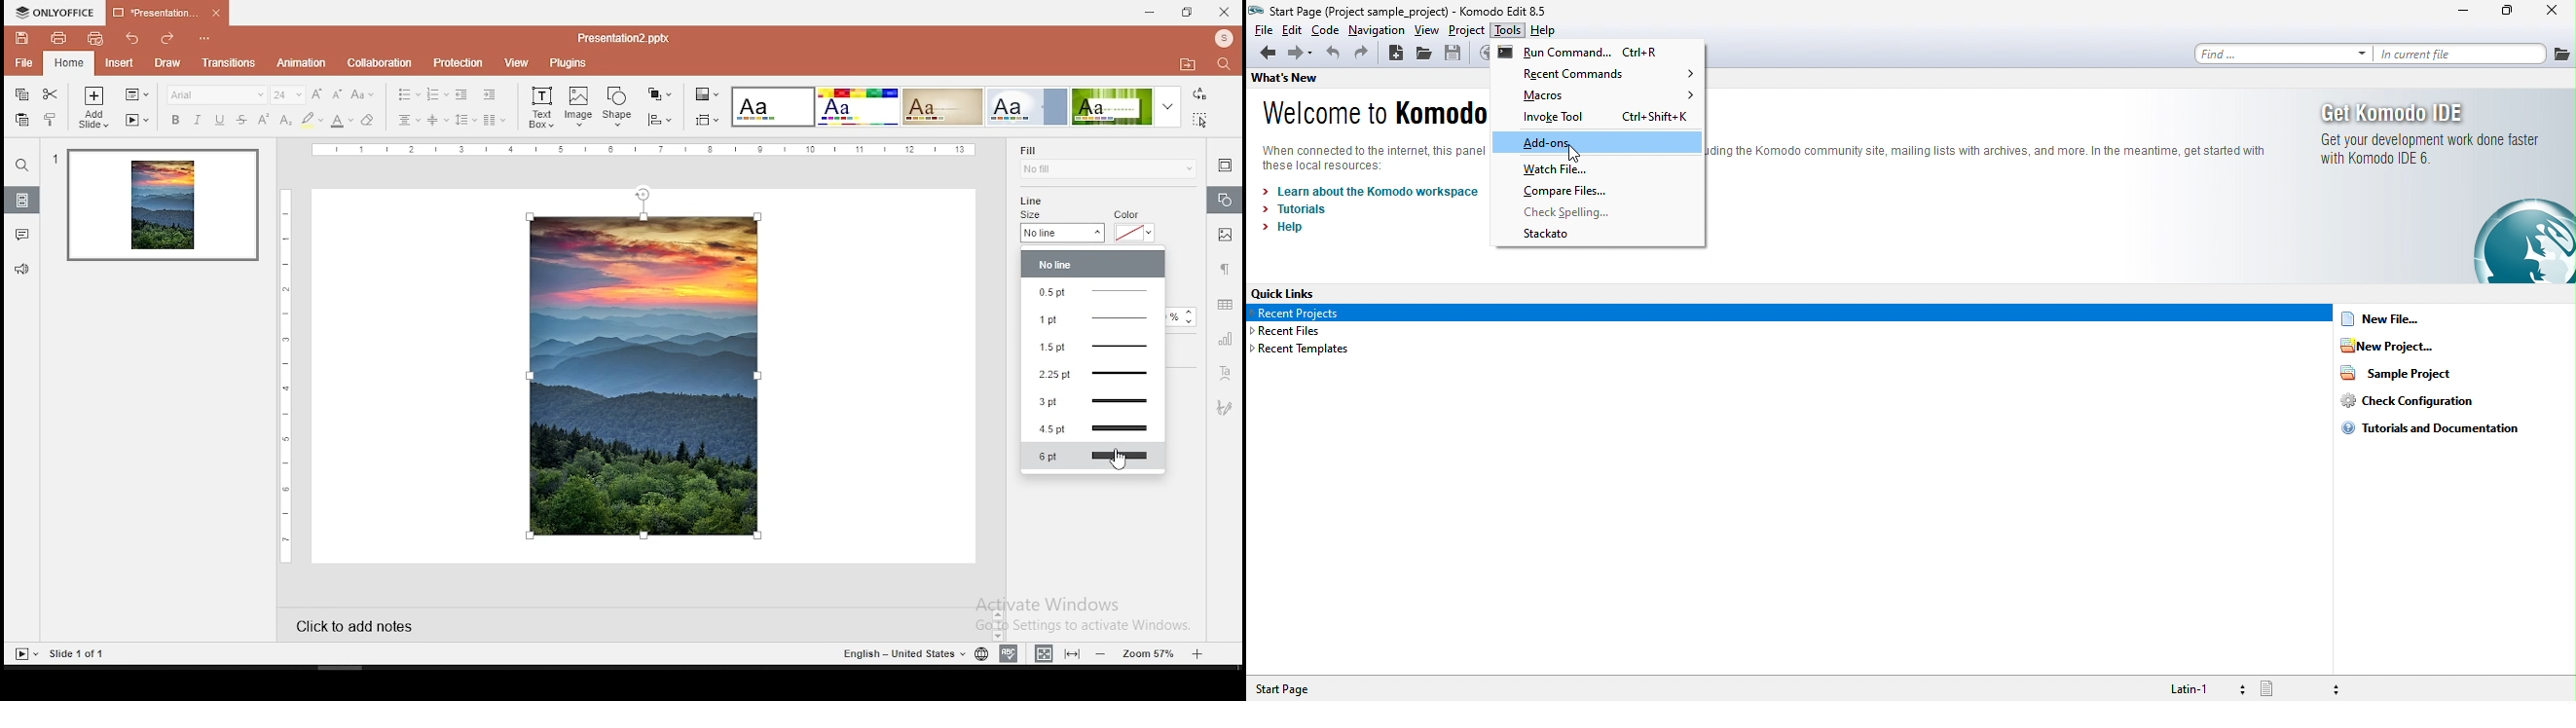  What do you see at coordinates (1190, 68) in the screenshot?
I see `open file location` at bounding box center [1190, 68].